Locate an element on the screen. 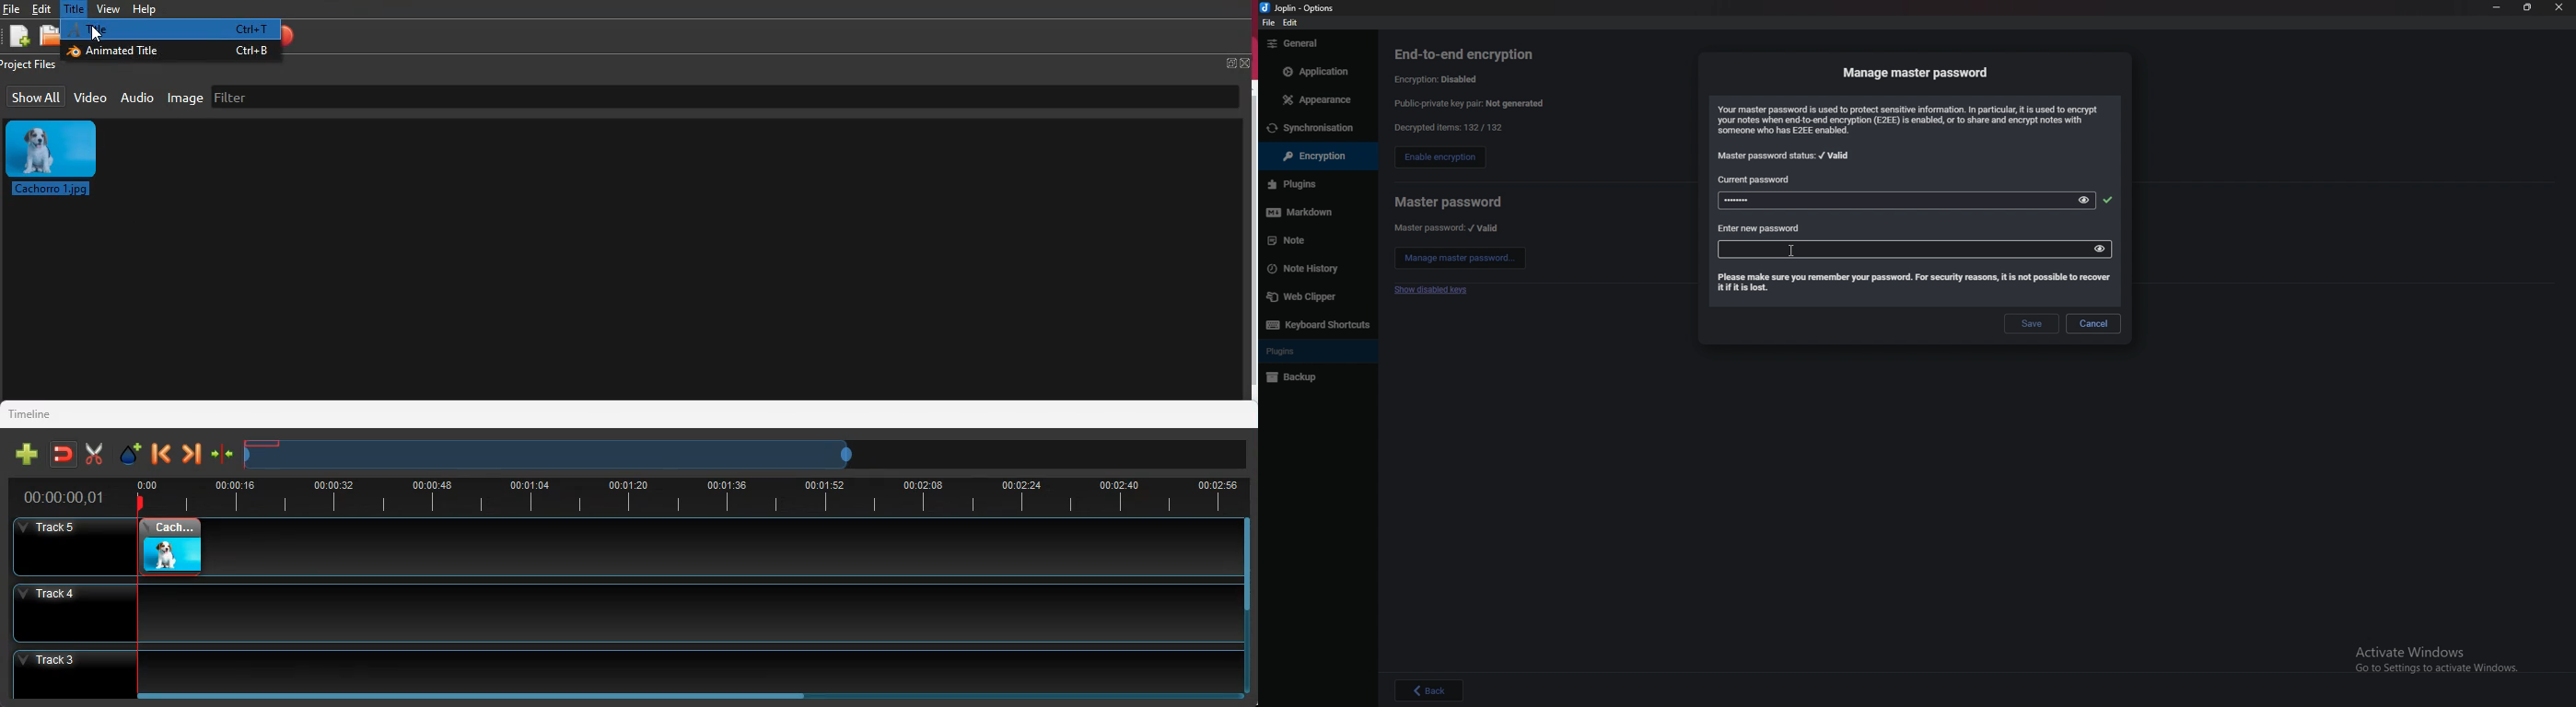 This screenshot has width=2576, height=728. decrypted items is located at coordinates (1448, 128).